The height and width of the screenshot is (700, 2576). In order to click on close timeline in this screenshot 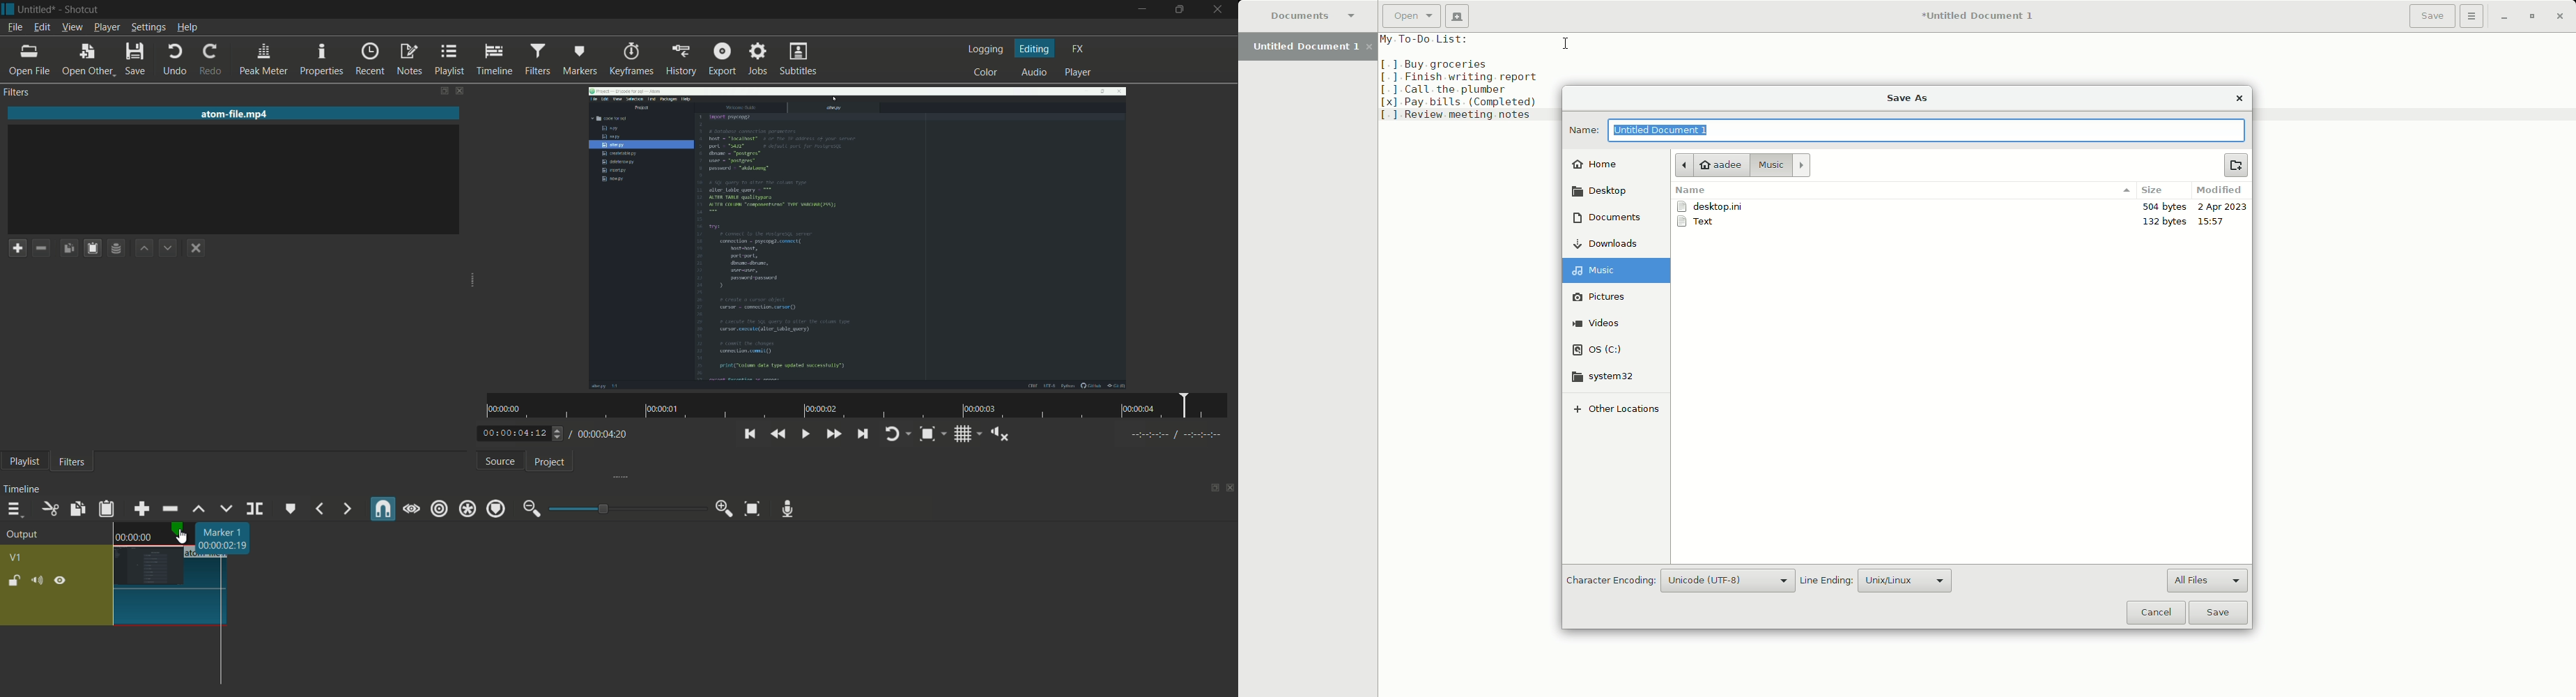, I will do `click(1231, 489)`.